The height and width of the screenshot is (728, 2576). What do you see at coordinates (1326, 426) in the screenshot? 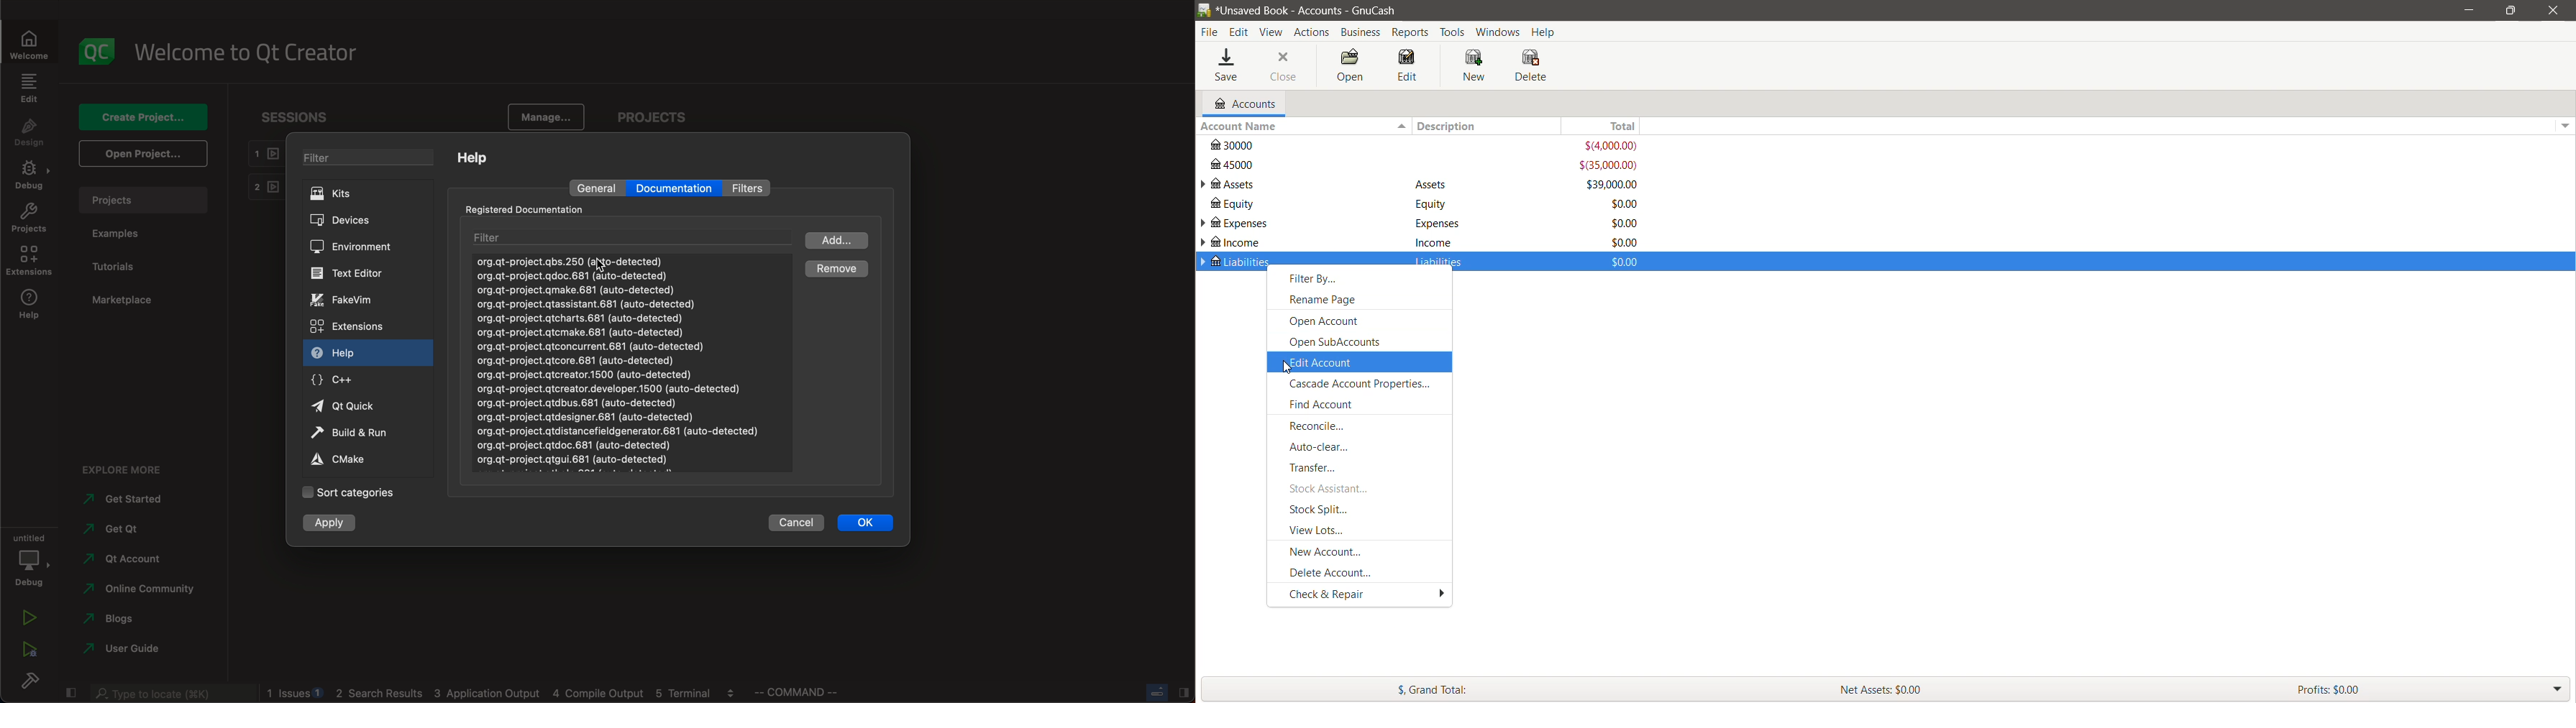
I see `Reconcile` at bounding box center [1326, 426].